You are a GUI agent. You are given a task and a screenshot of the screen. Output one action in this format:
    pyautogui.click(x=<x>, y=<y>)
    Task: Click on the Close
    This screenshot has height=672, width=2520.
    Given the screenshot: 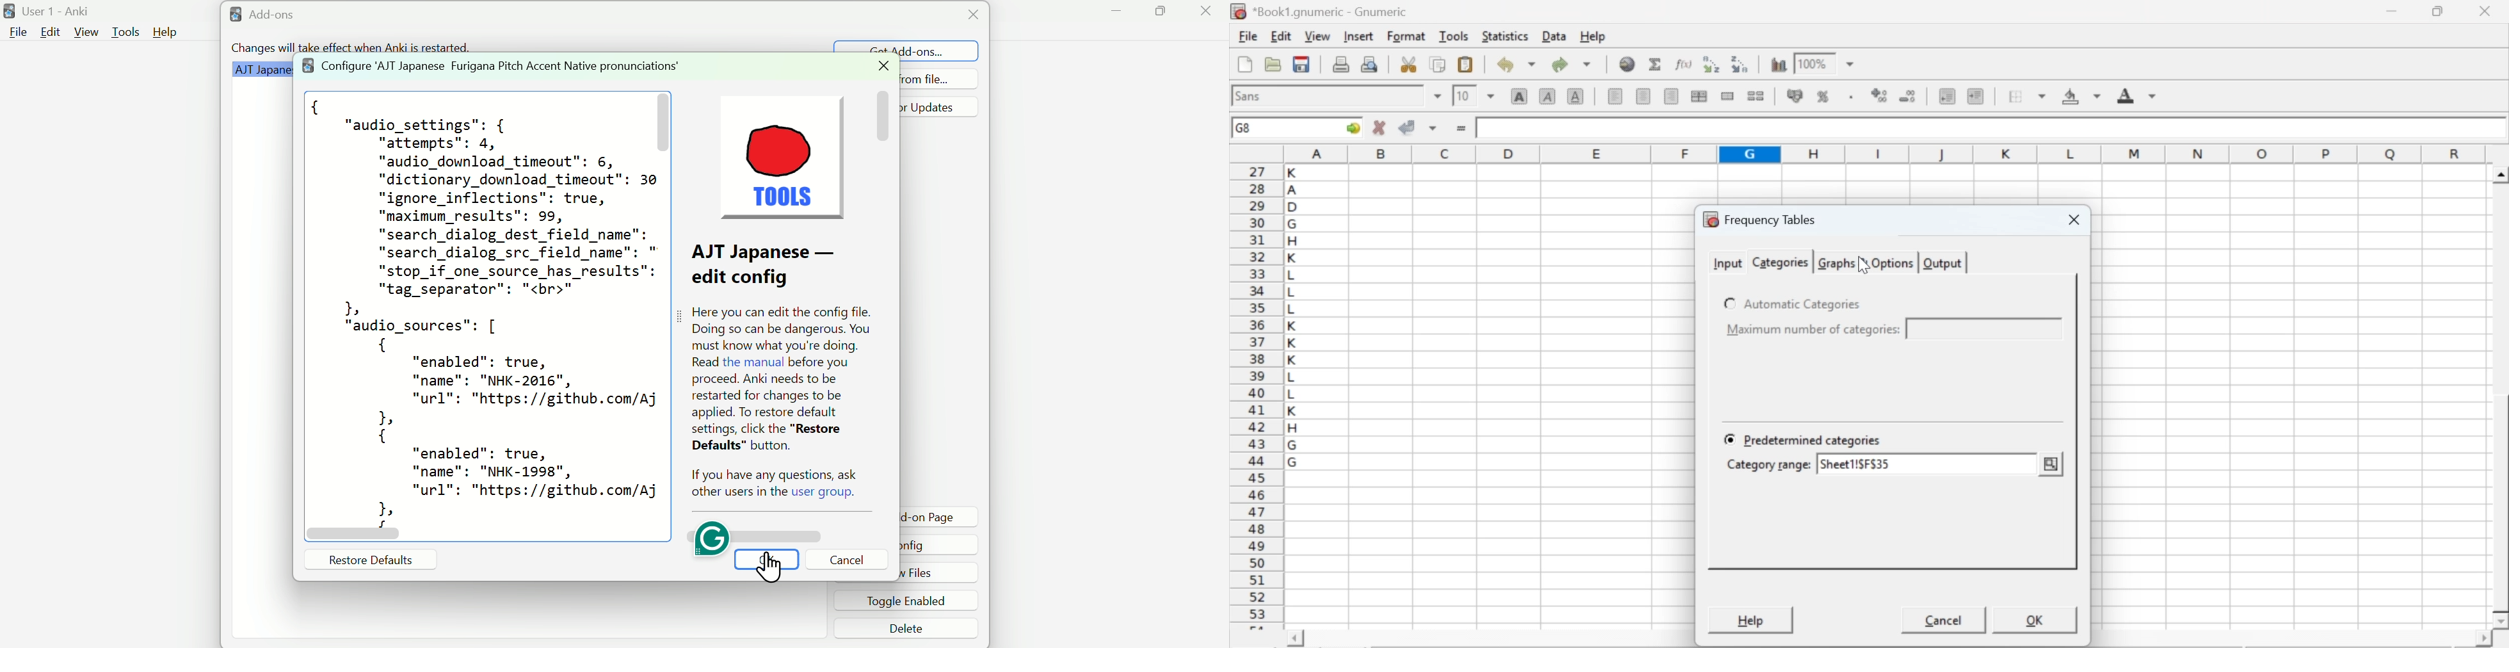 What is the action you would take?
    pyautogui.click(x=1208, y=15)
    